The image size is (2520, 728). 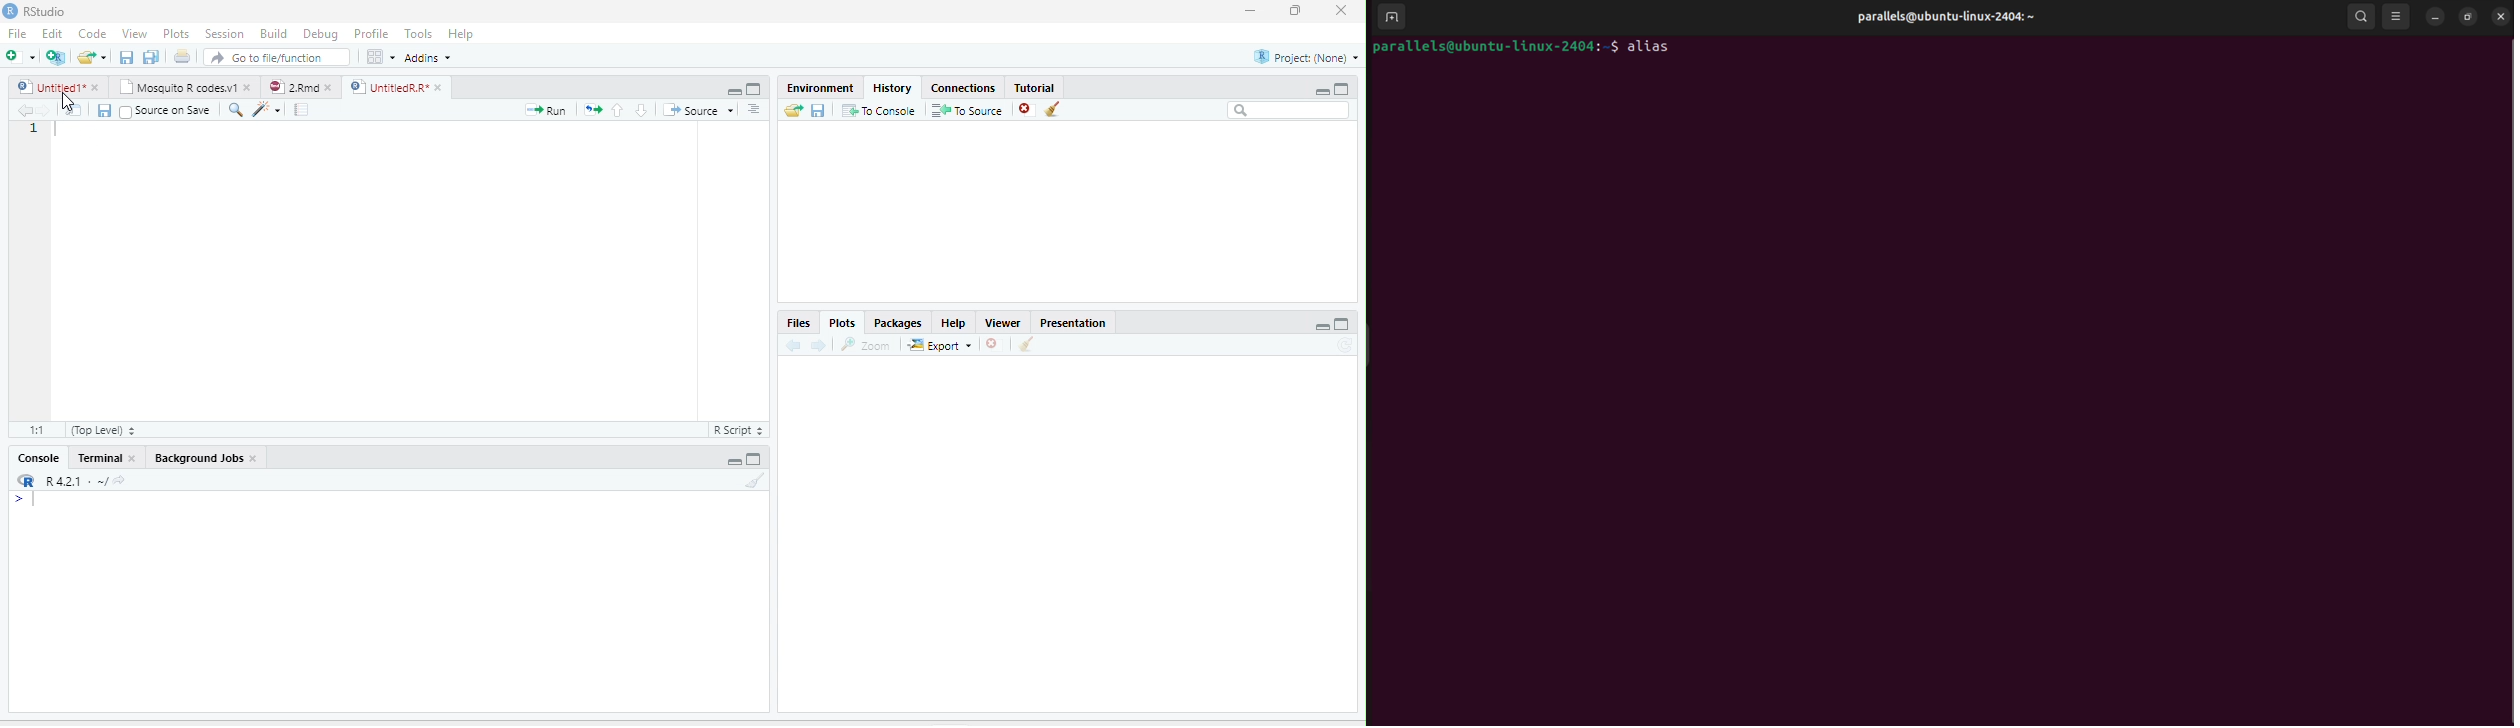 I want to click on Open recent files, so click(x=104, y=57).